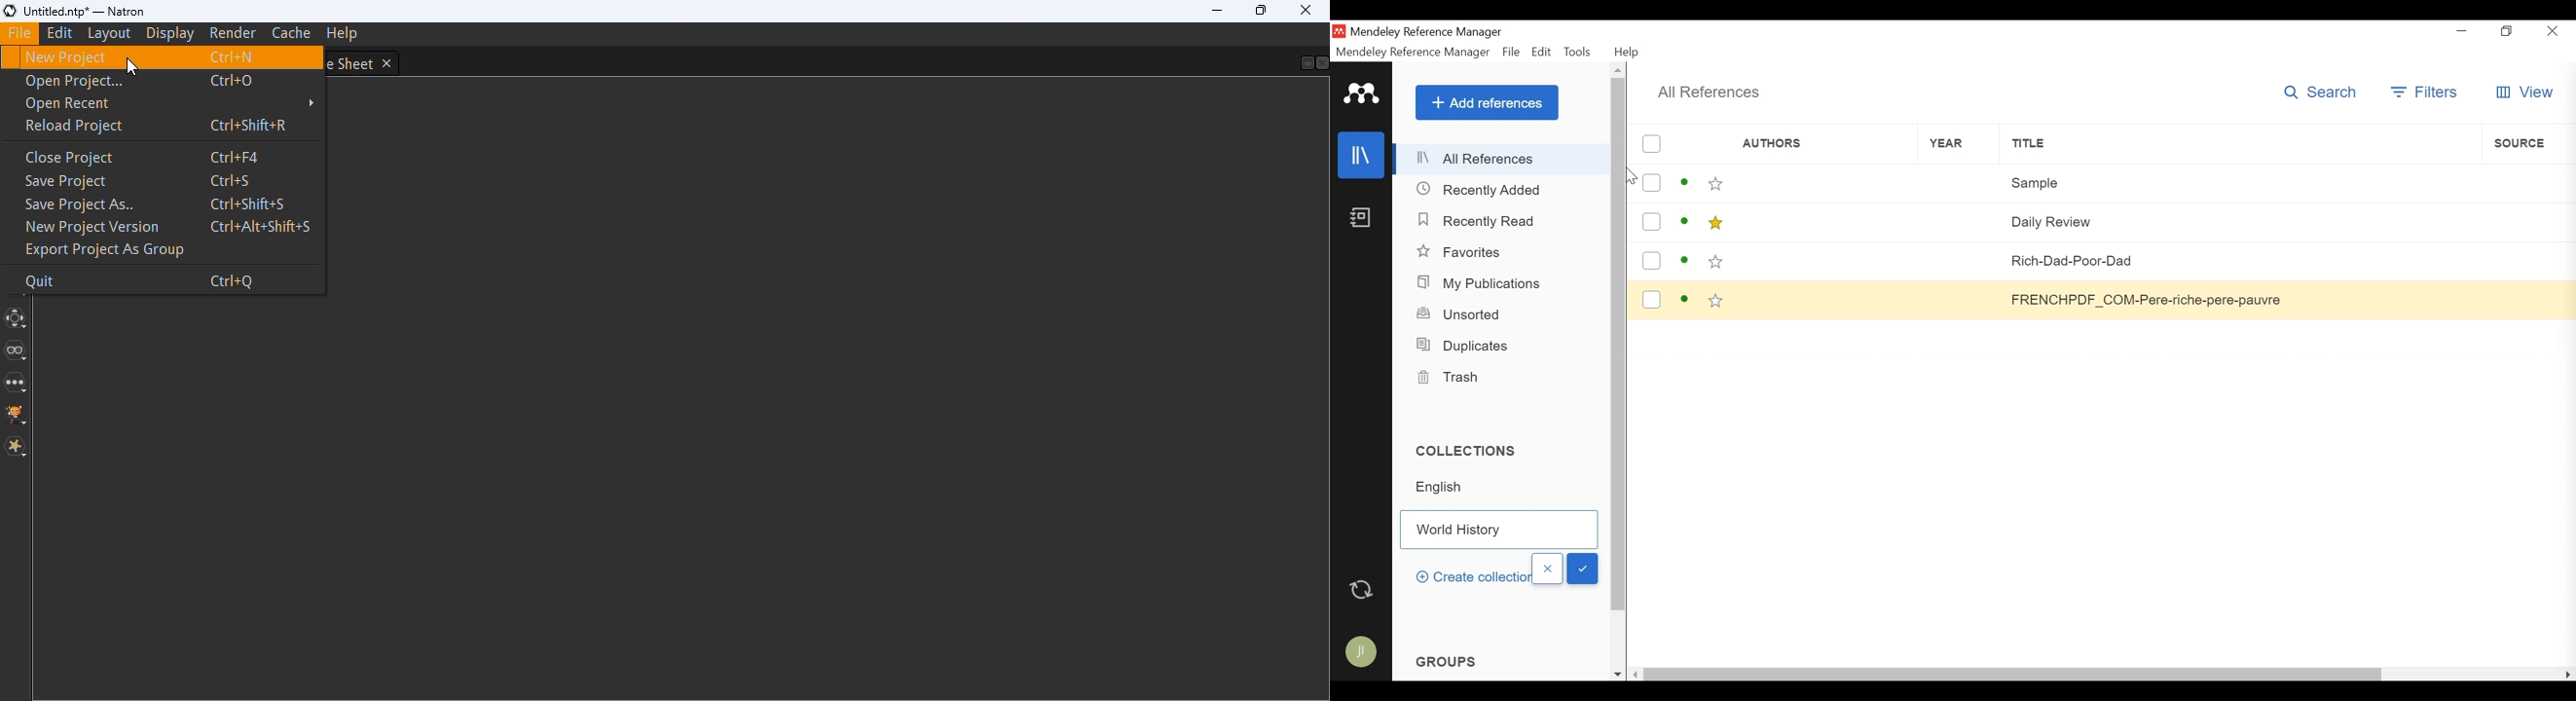  Describe the element at coordinates (1824, 183) in the screenshot. I see `Authors` at that location.